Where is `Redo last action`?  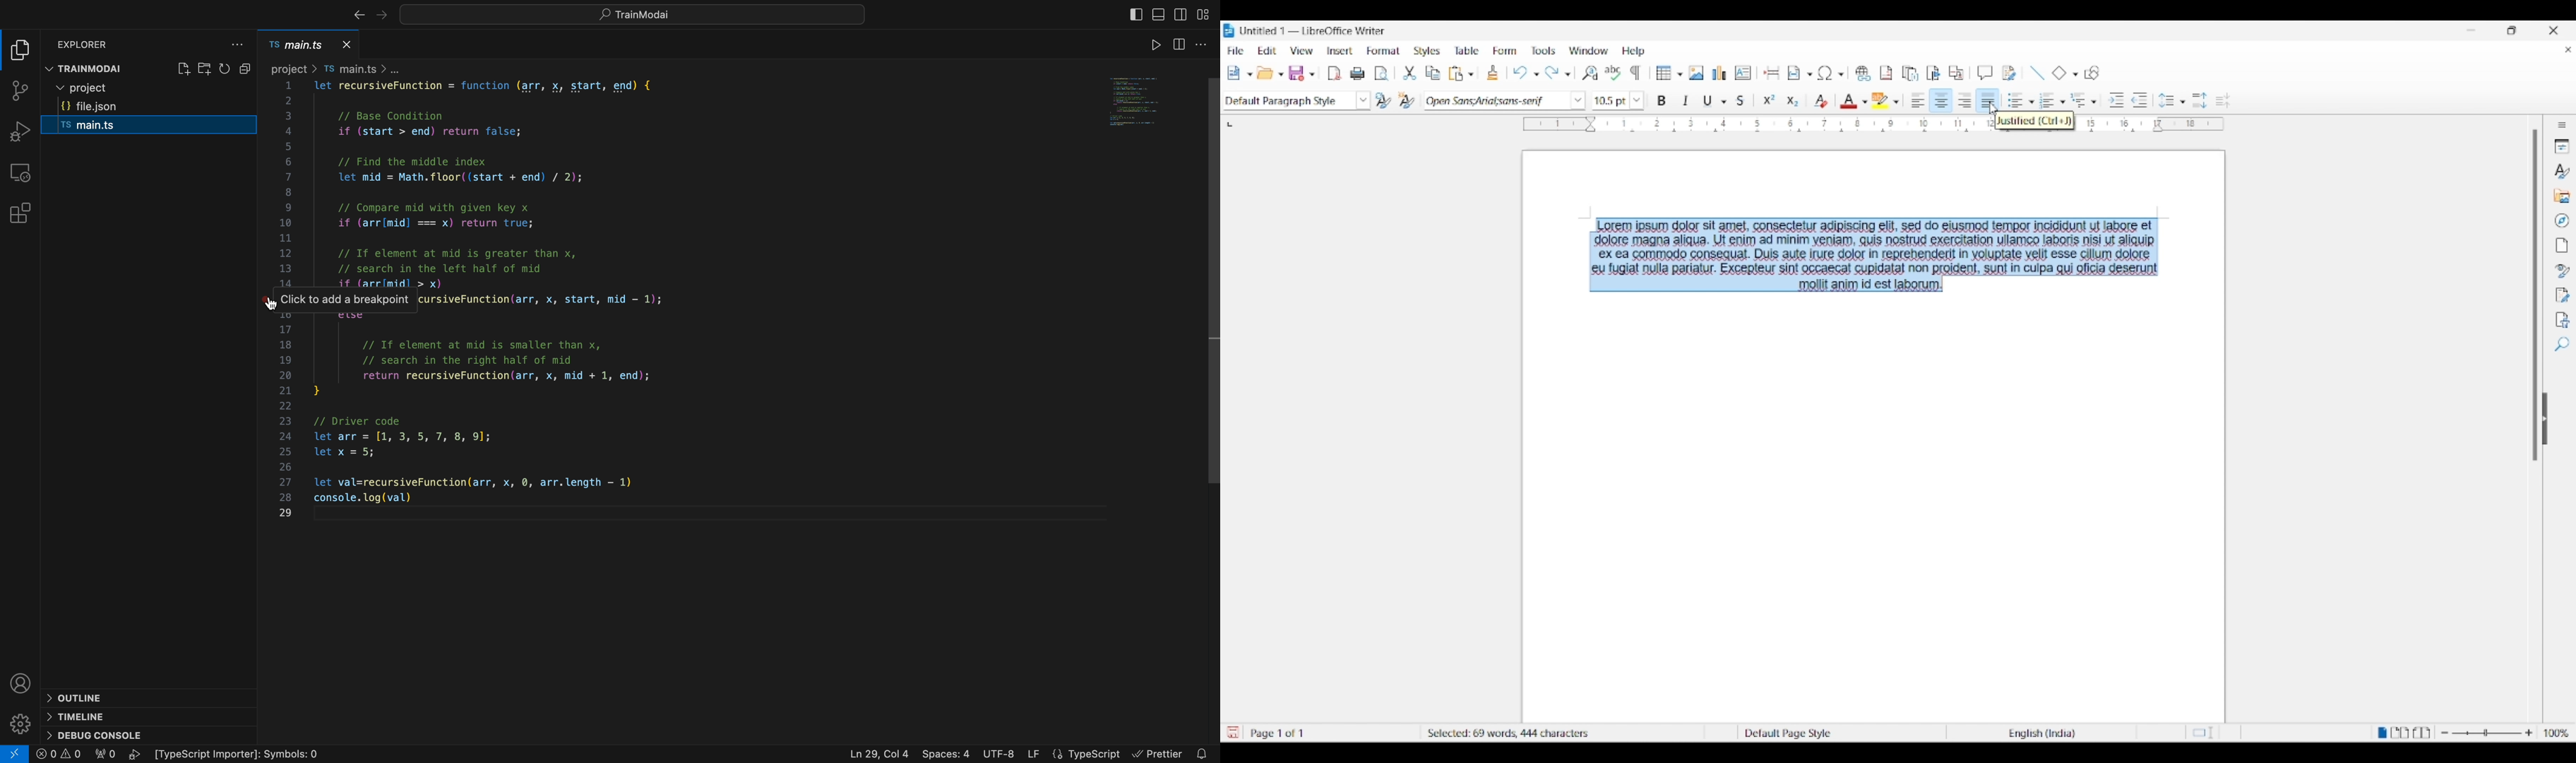
Redo last action is located at coordinates (1551, 73).